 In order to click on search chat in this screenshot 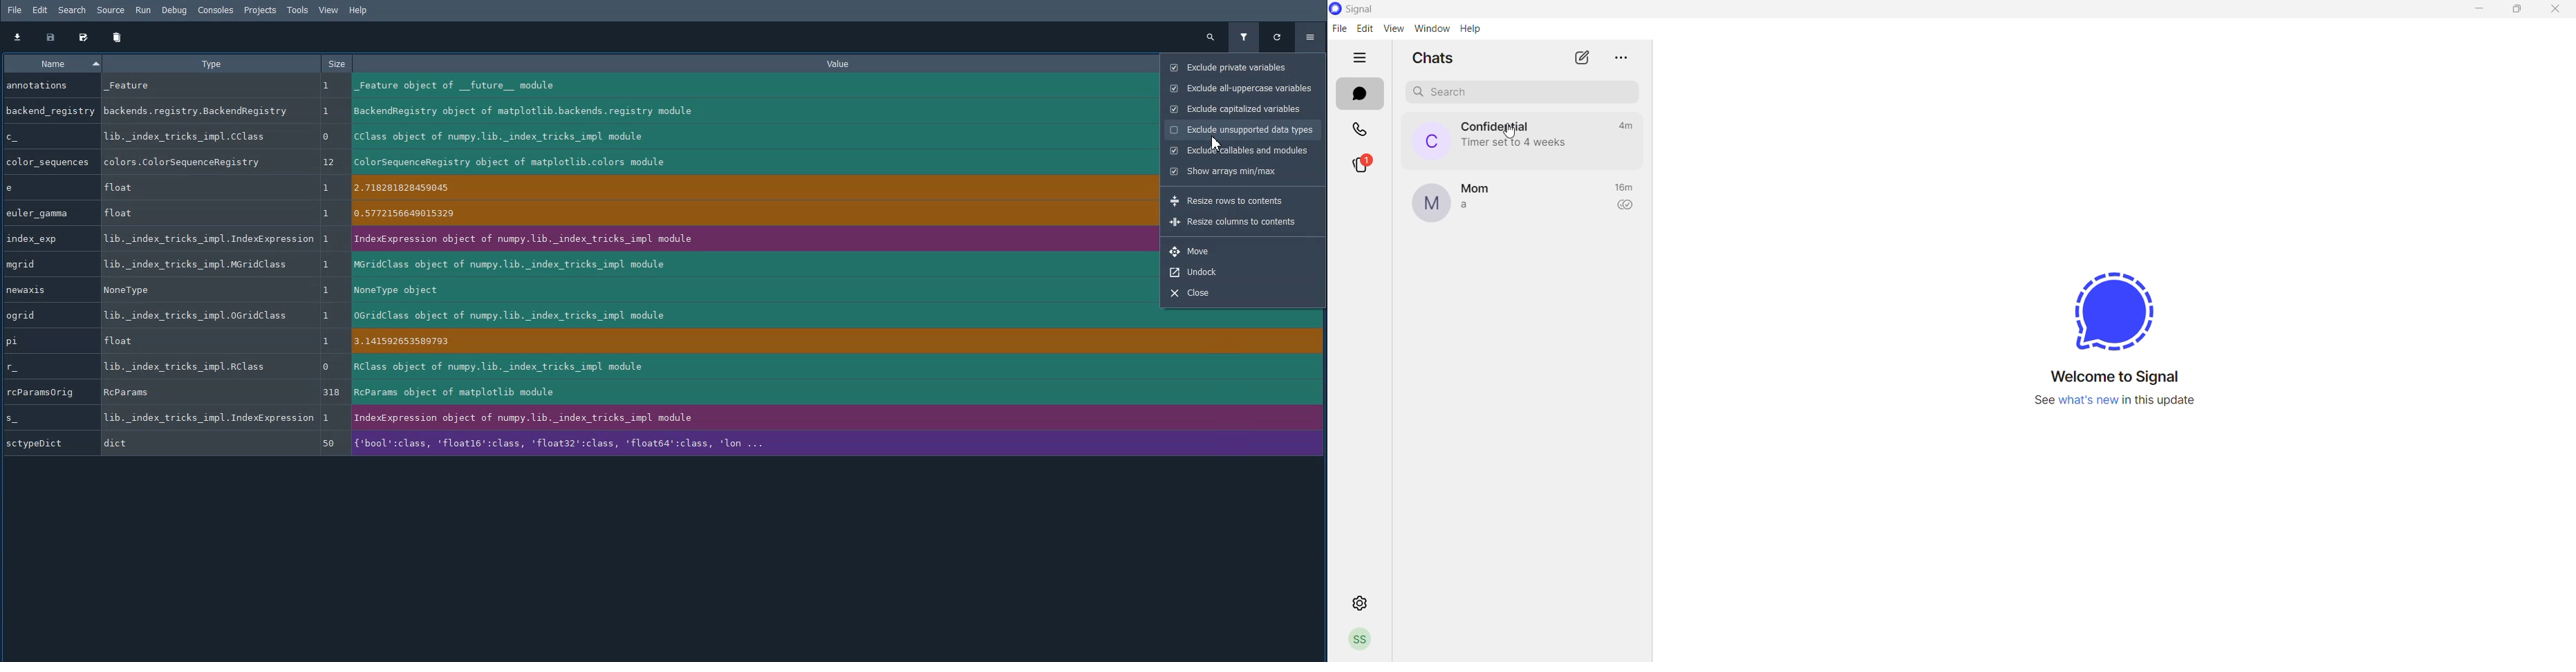, I will do `click(1517, 93)`.